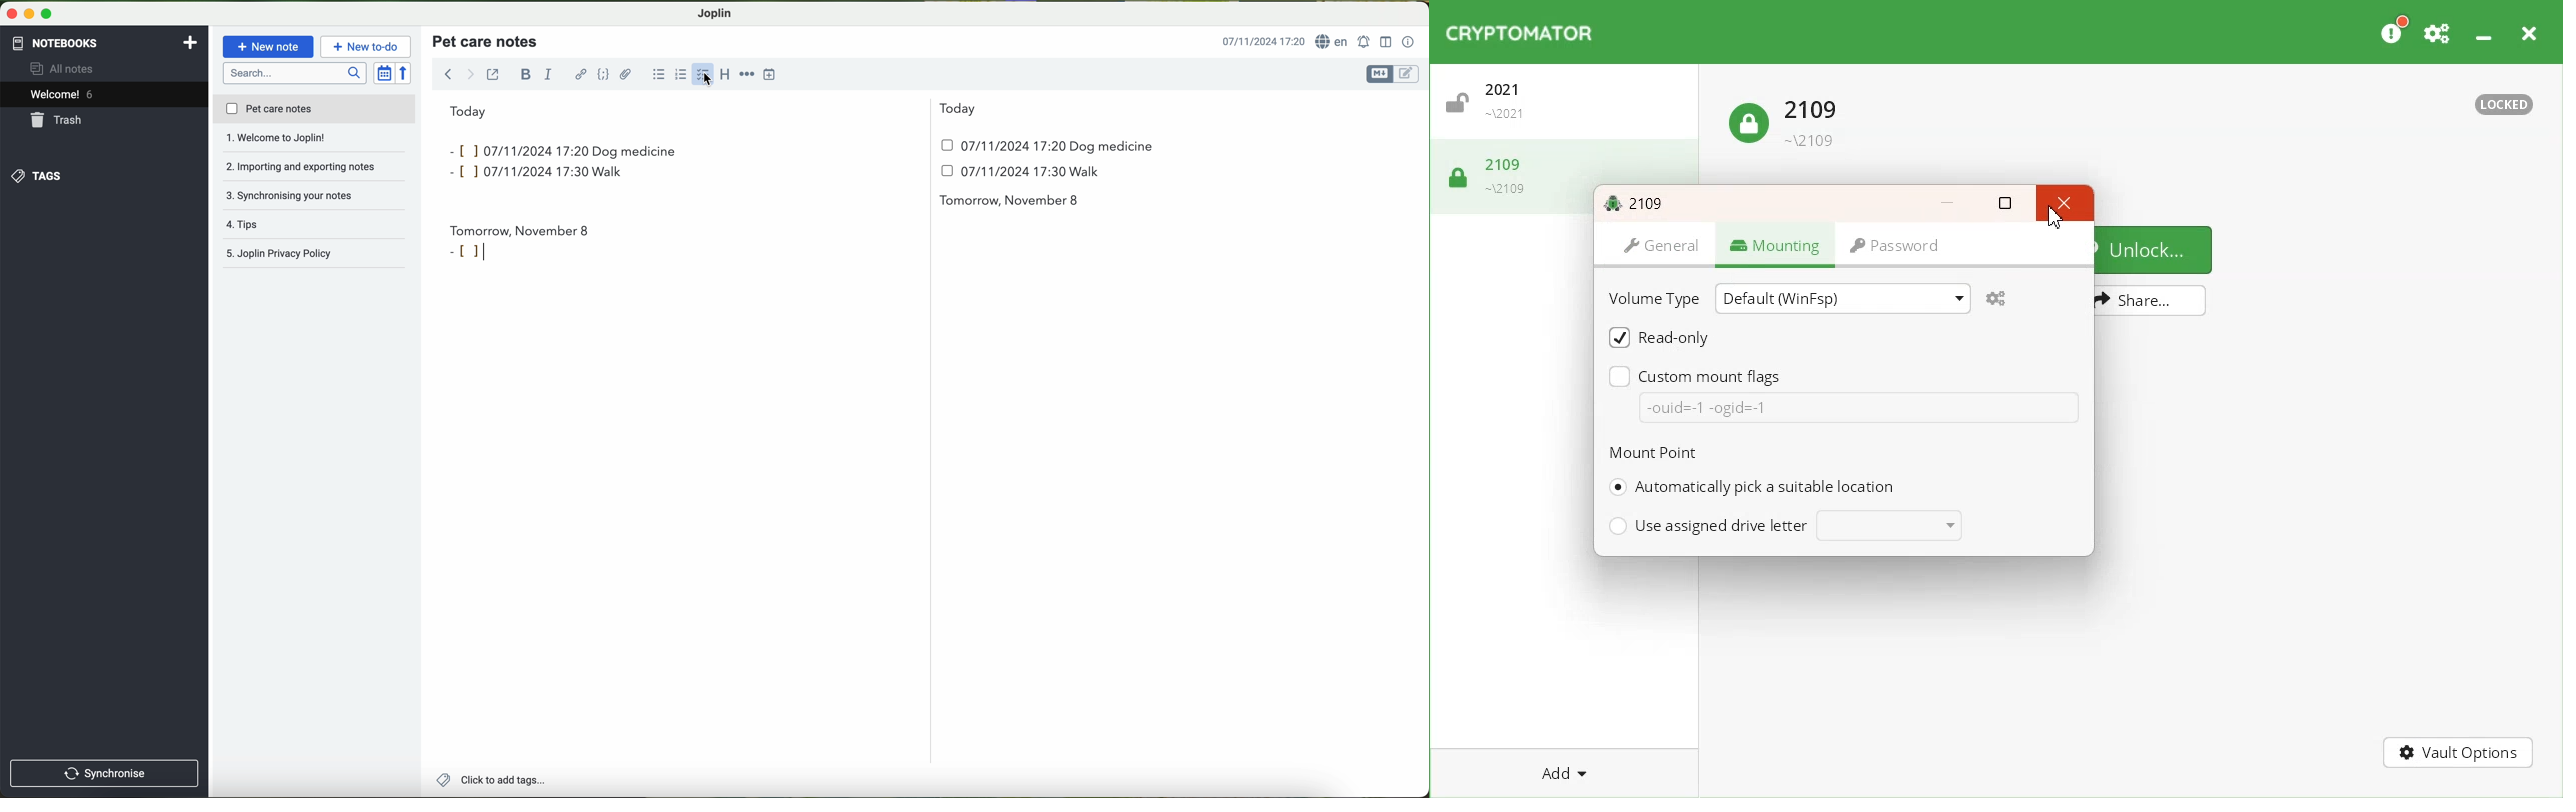  What do you see at coordinates (799, 176) in the screenshot?
I see `date and hour` at bounding box center [799, 176].